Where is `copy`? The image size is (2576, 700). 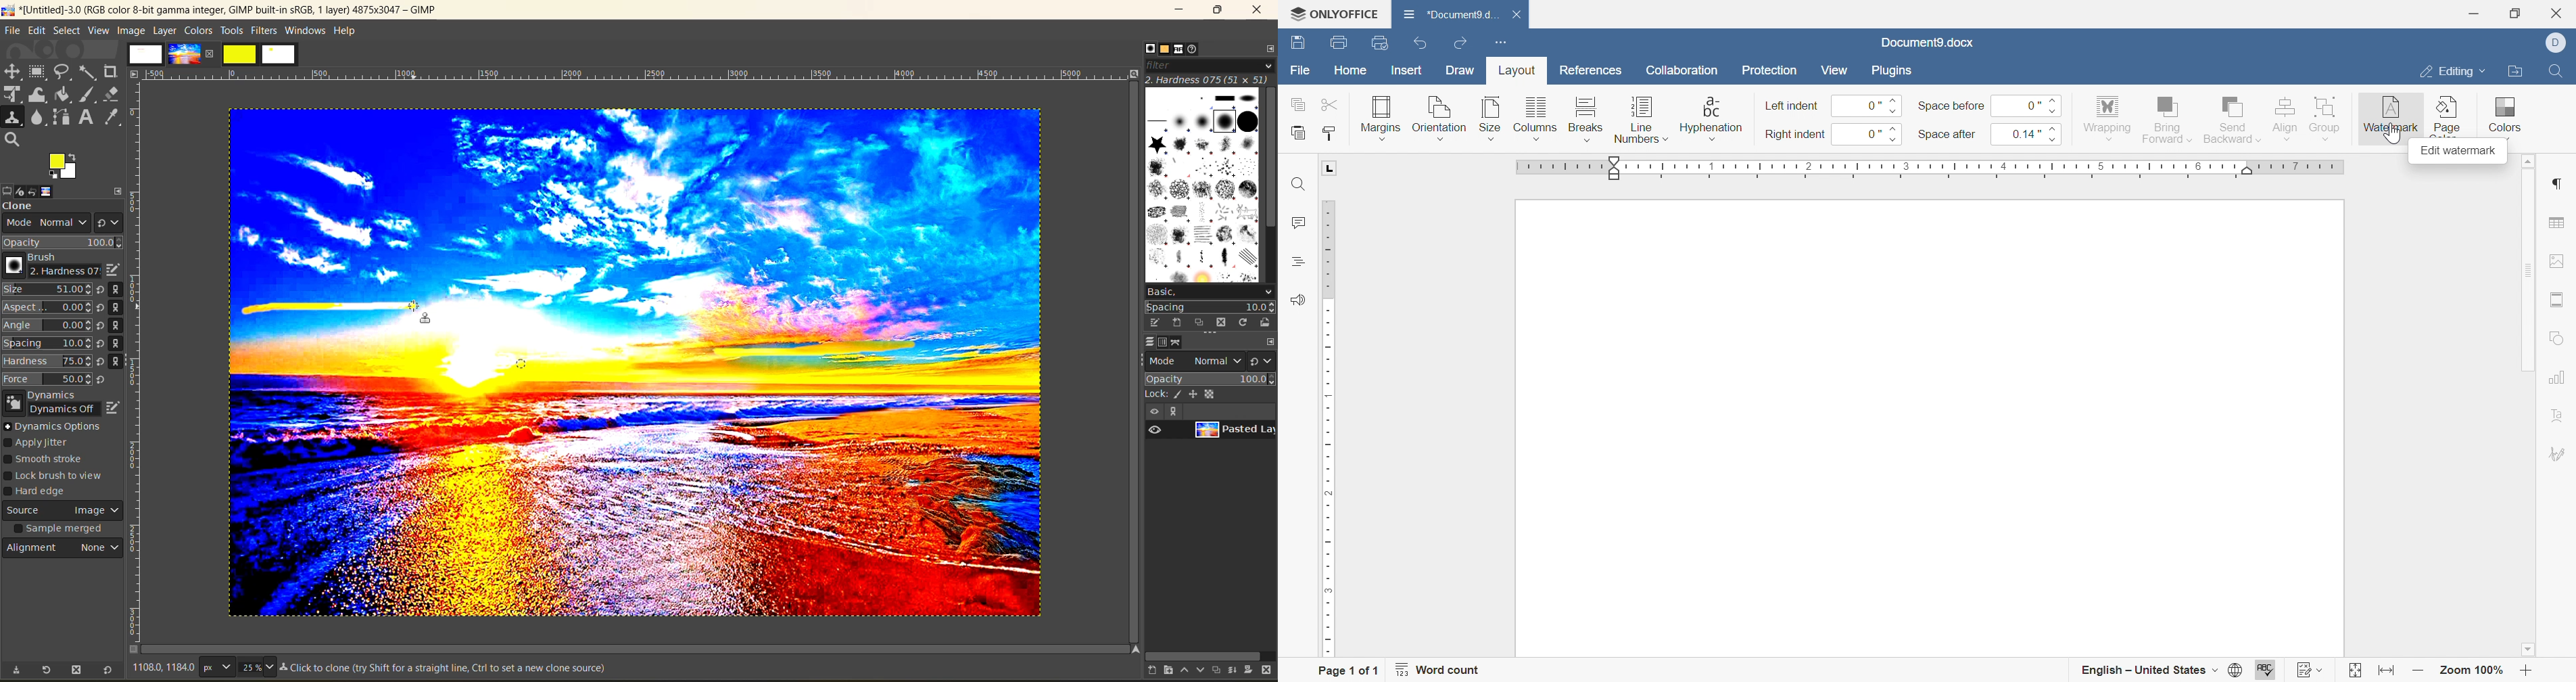
copy is located at coordinates (1299, 104).